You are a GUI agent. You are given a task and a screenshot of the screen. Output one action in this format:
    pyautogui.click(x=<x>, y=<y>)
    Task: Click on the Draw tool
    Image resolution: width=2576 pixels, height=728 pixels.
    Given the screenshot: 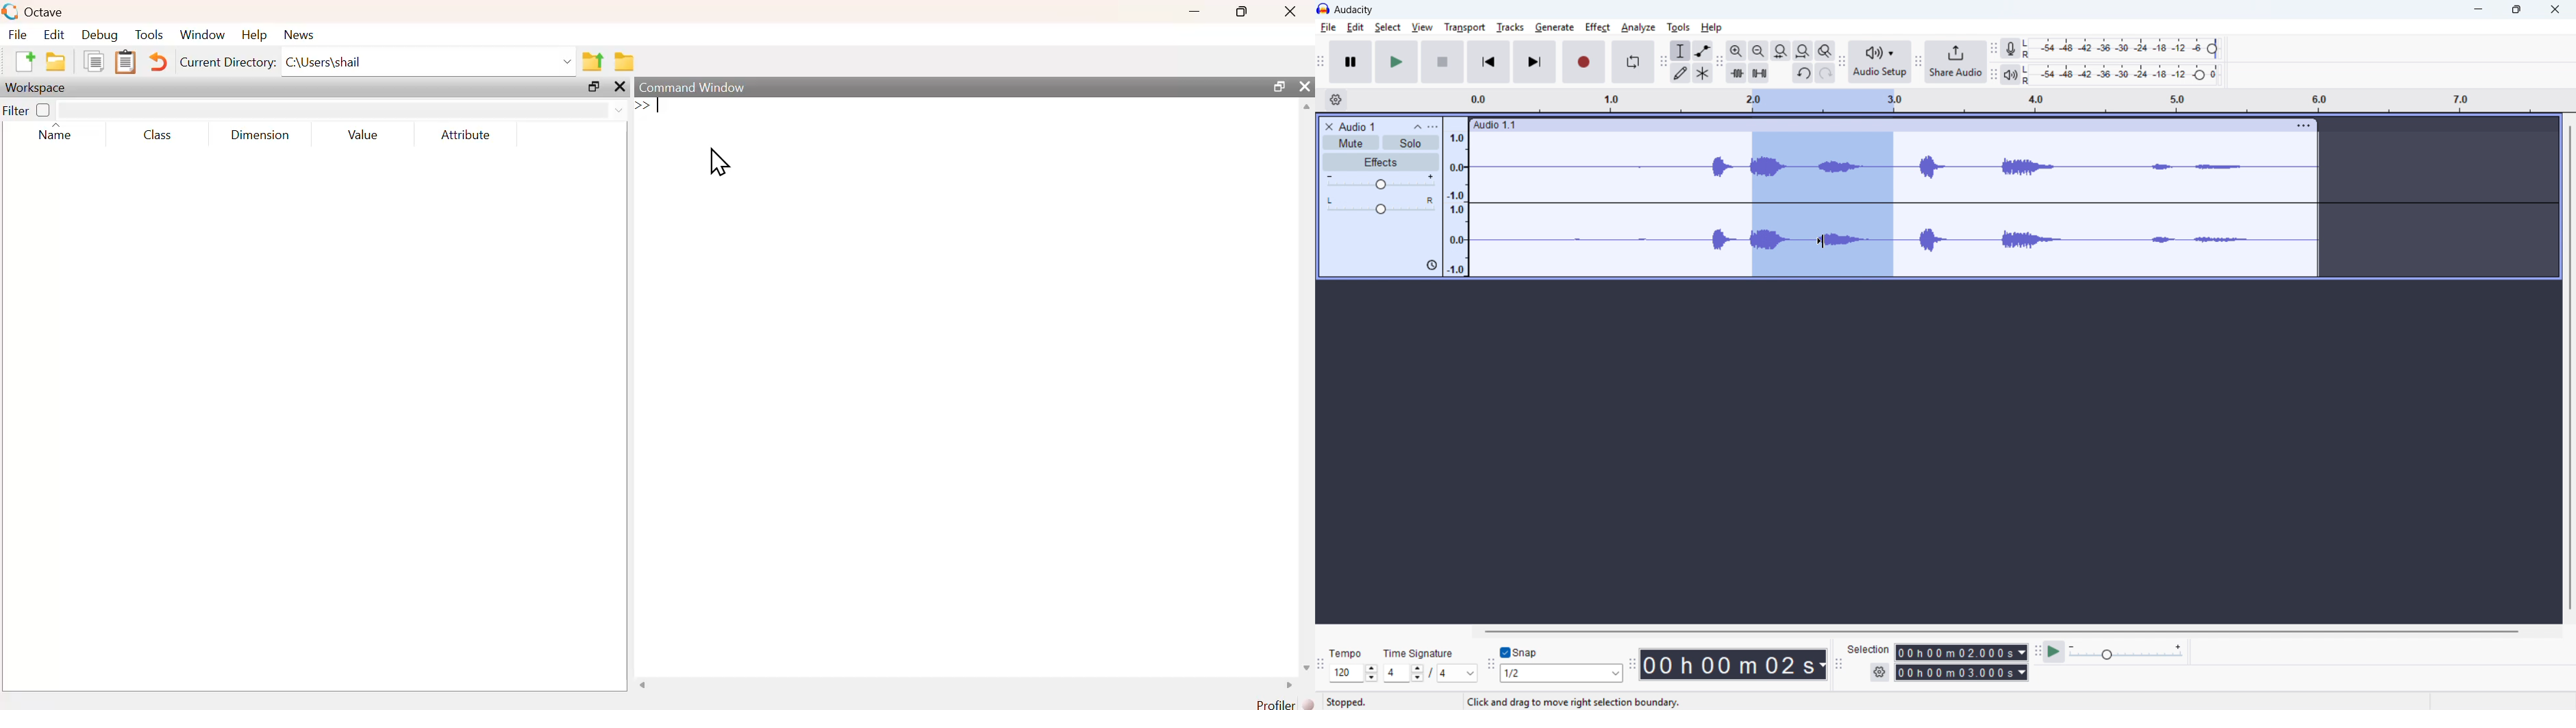 What is the action you would take?
    pyautogui.click(x=1681, y=72)
    